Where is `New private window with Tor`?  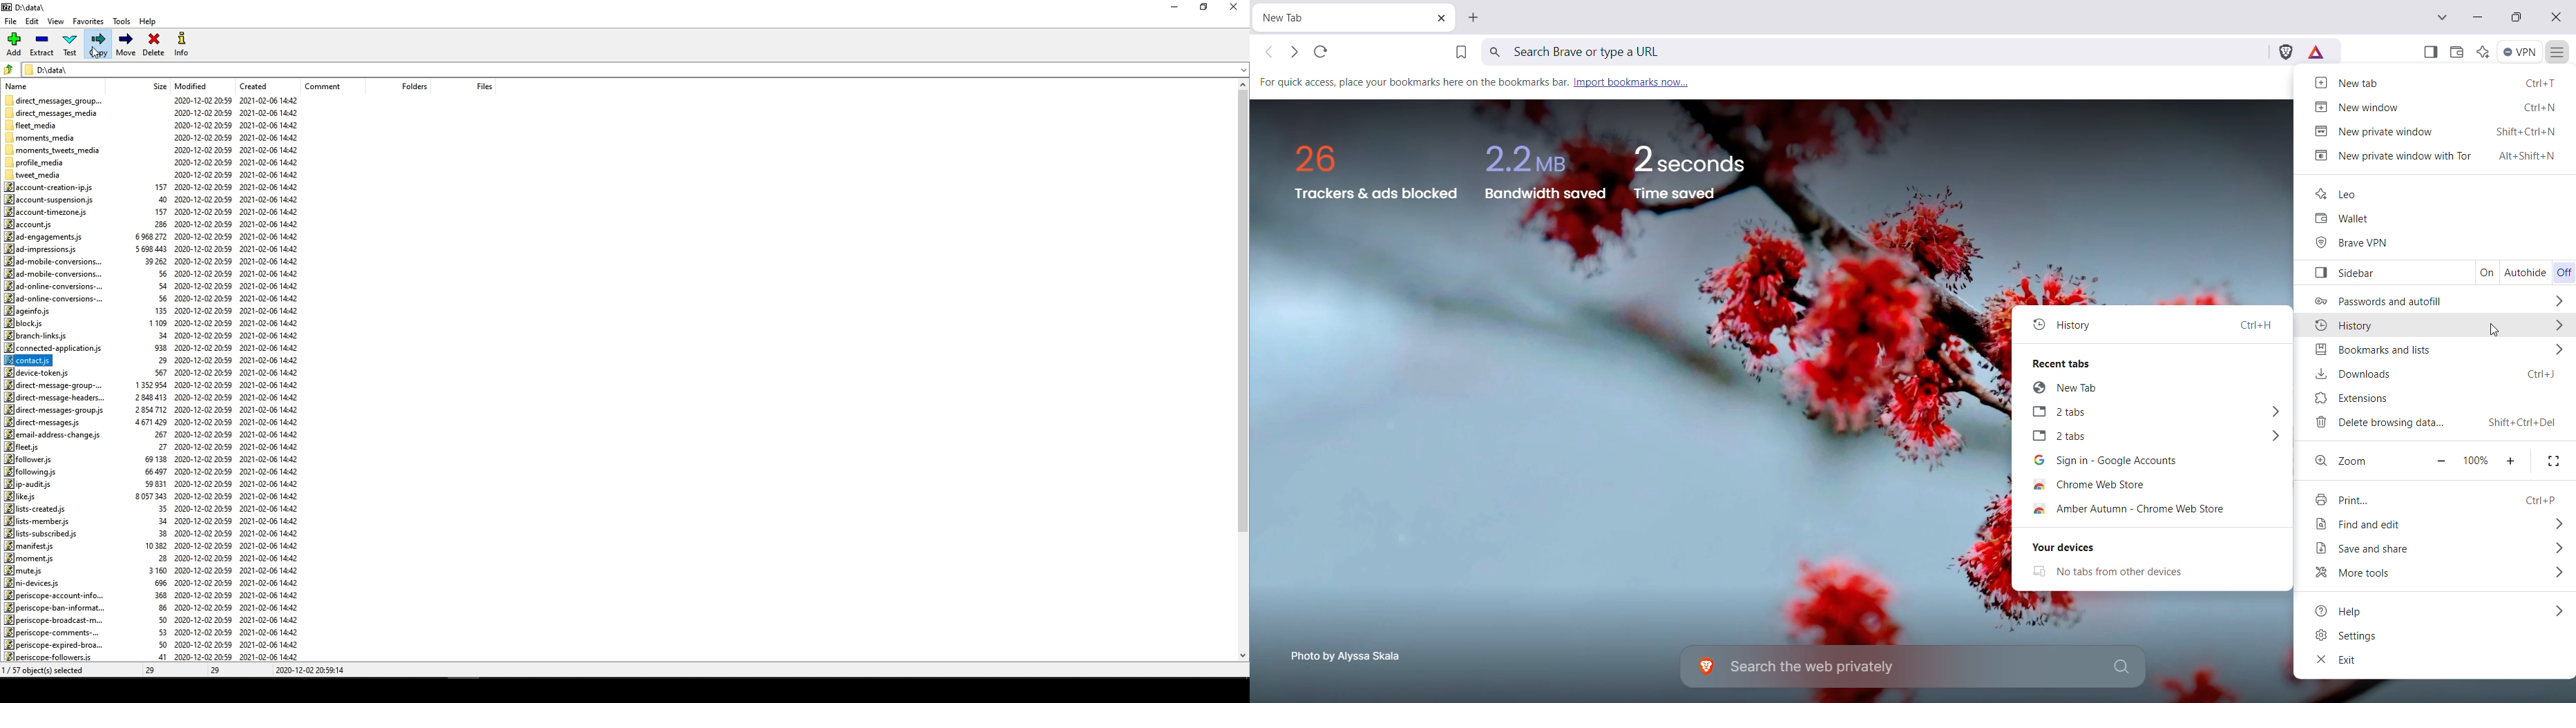
New private window with Tor is located at coordinates (2437, 155).